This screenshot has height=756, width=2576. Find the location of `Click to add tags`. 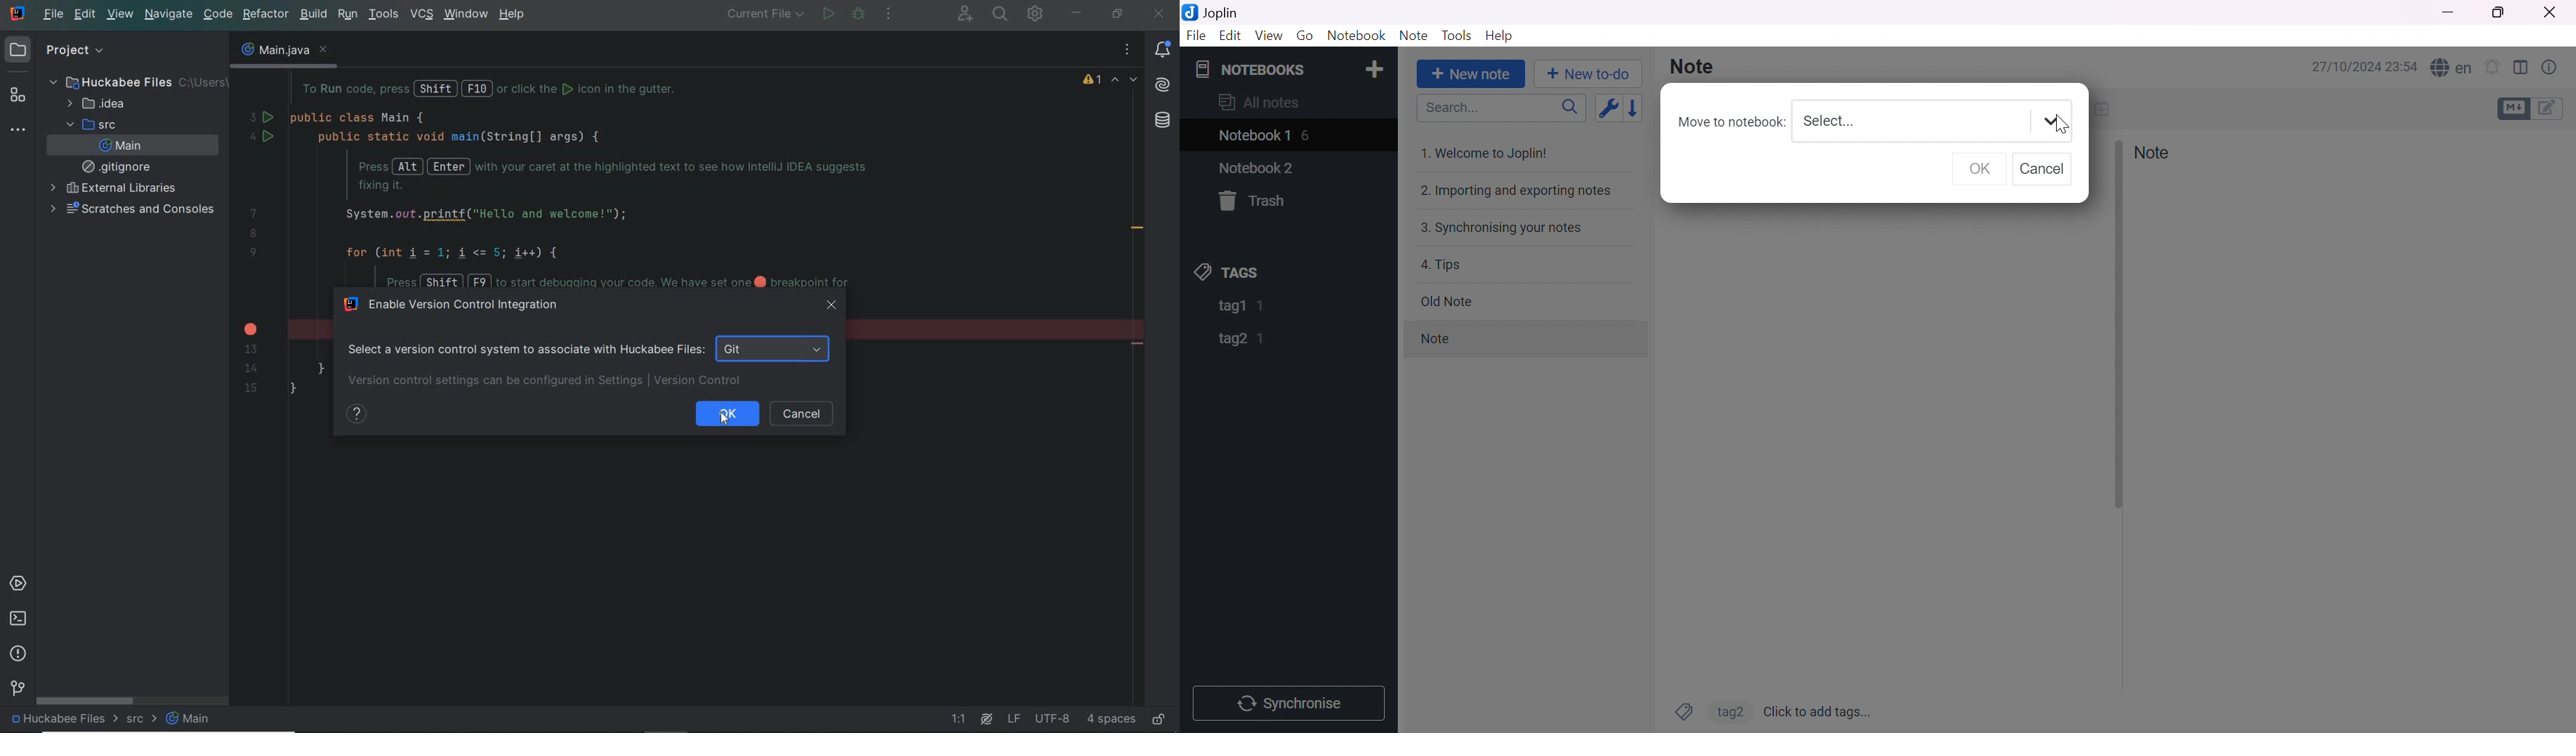

Click to add tags is located at coordinates (1819, 710).